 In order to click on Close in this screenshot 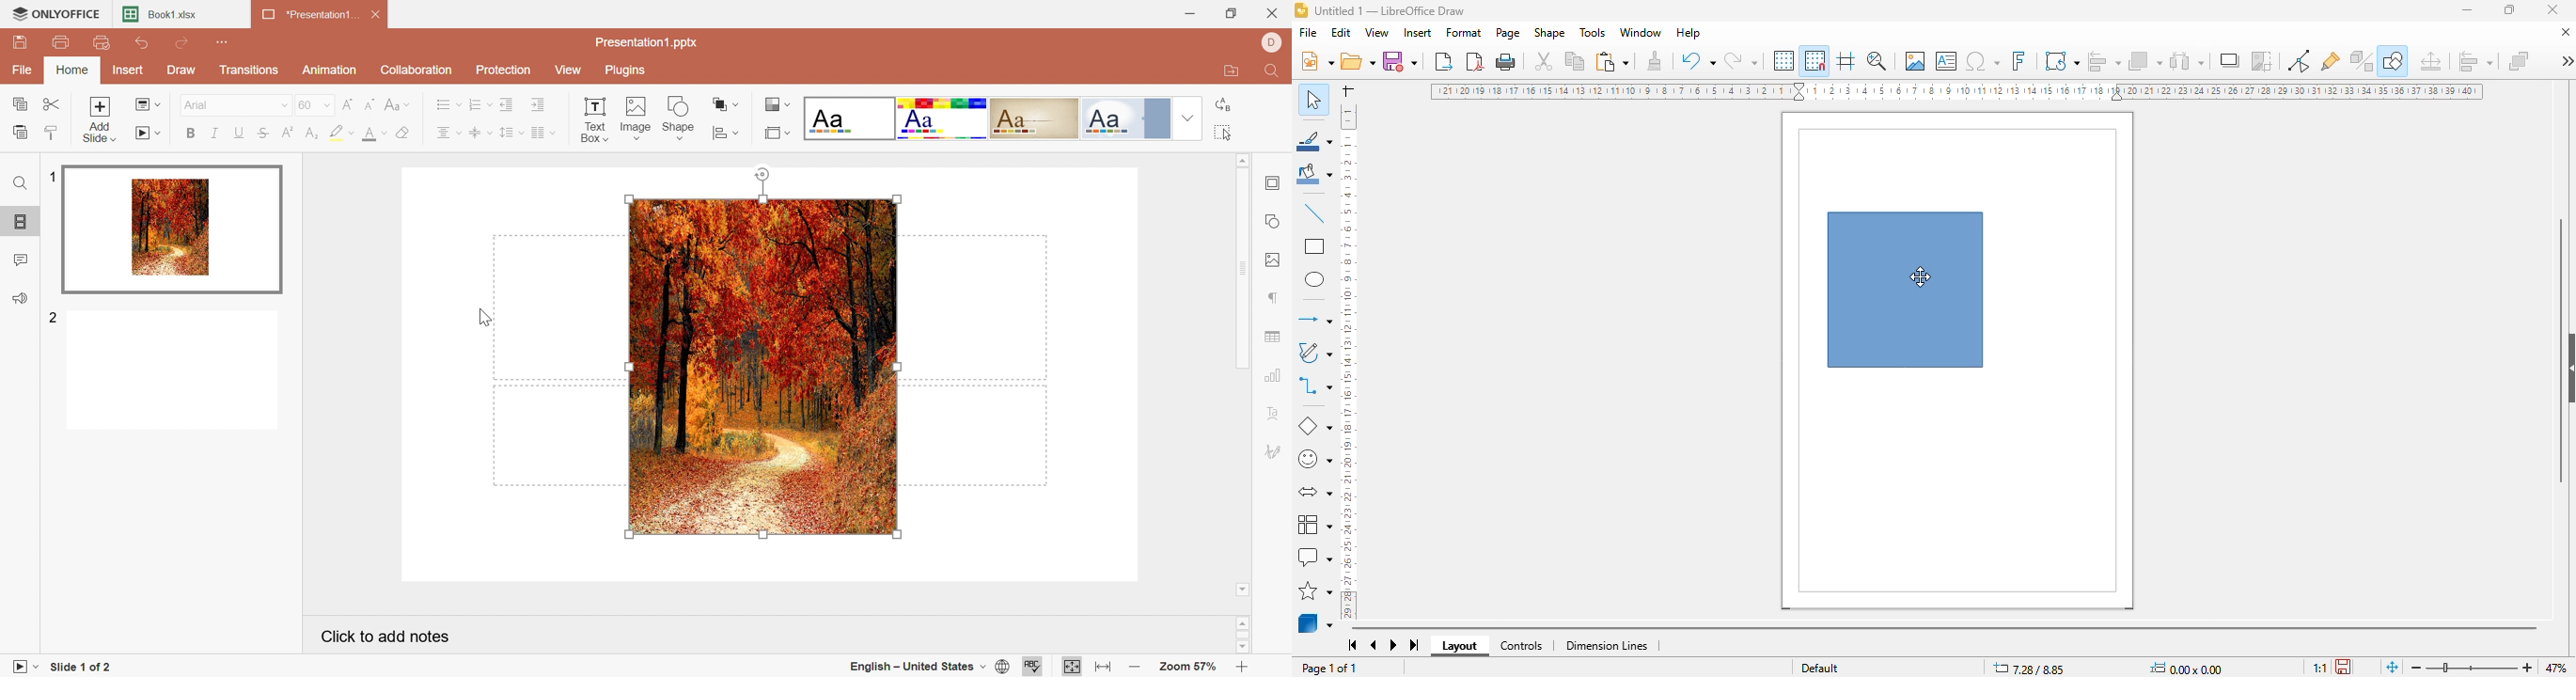, I will do `click(377, 13)`.